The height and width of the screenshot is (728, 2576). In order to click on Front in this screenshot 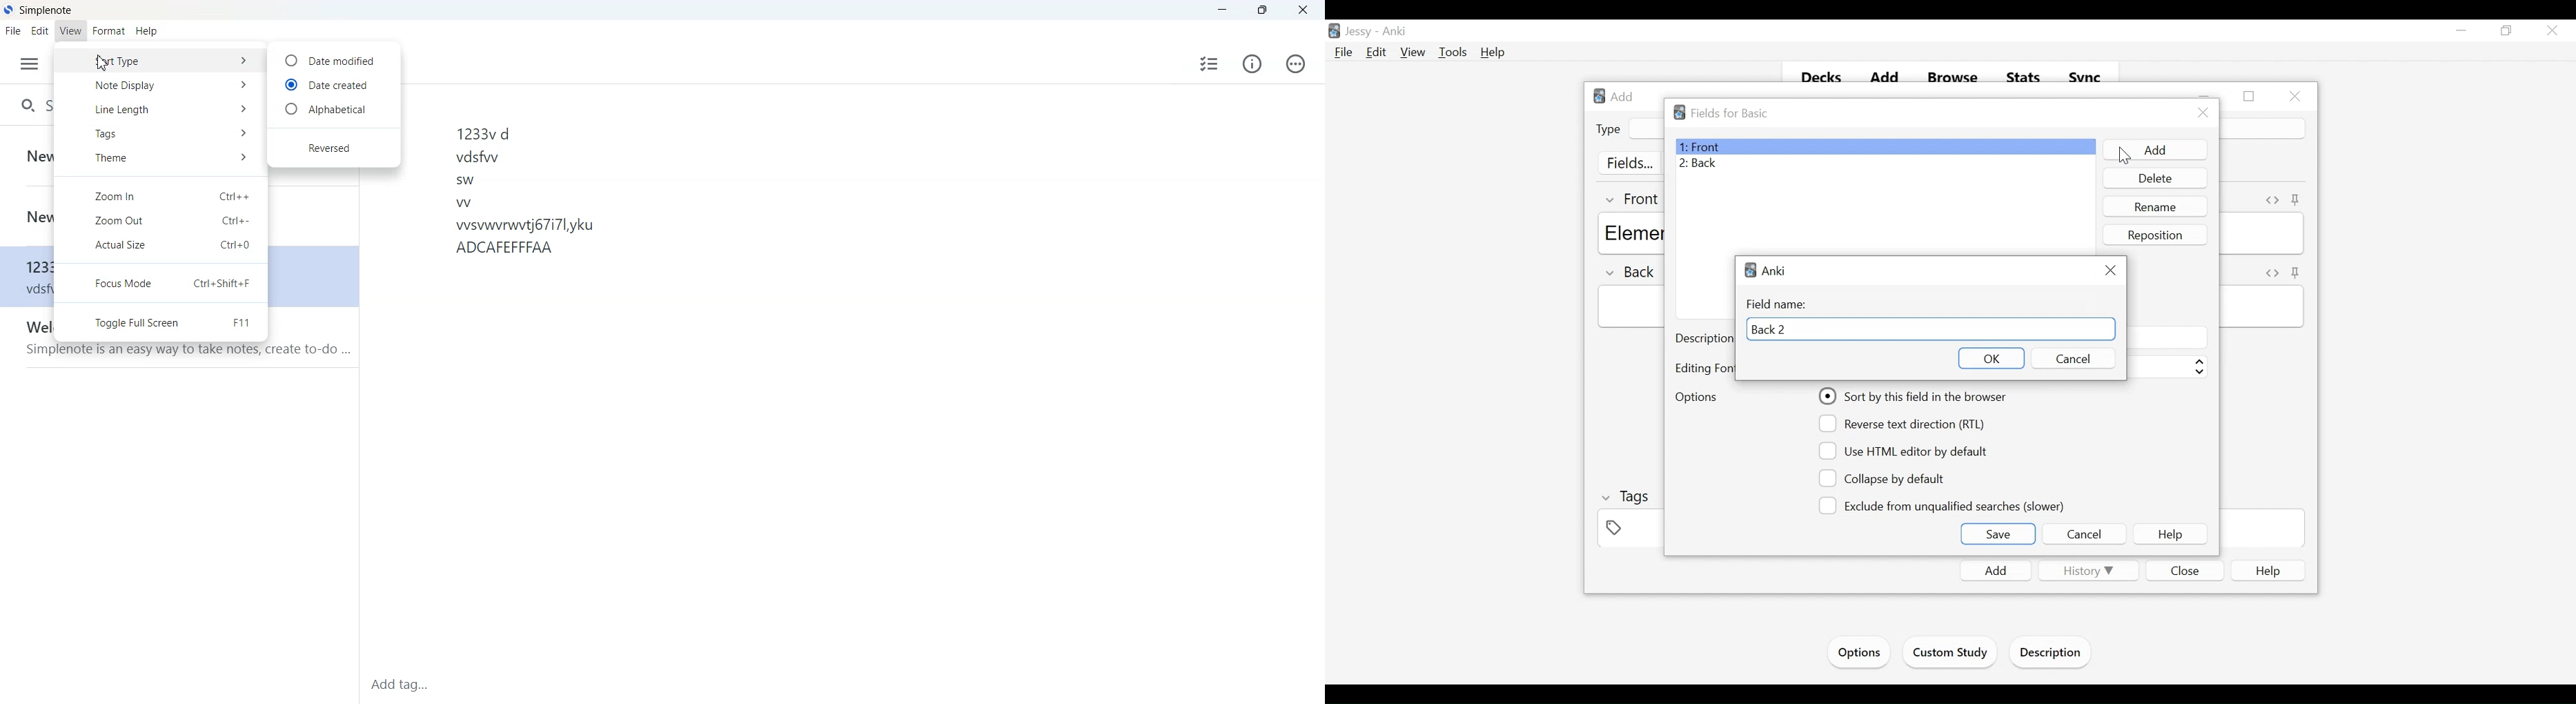, I will do `click(1885, 147)`.